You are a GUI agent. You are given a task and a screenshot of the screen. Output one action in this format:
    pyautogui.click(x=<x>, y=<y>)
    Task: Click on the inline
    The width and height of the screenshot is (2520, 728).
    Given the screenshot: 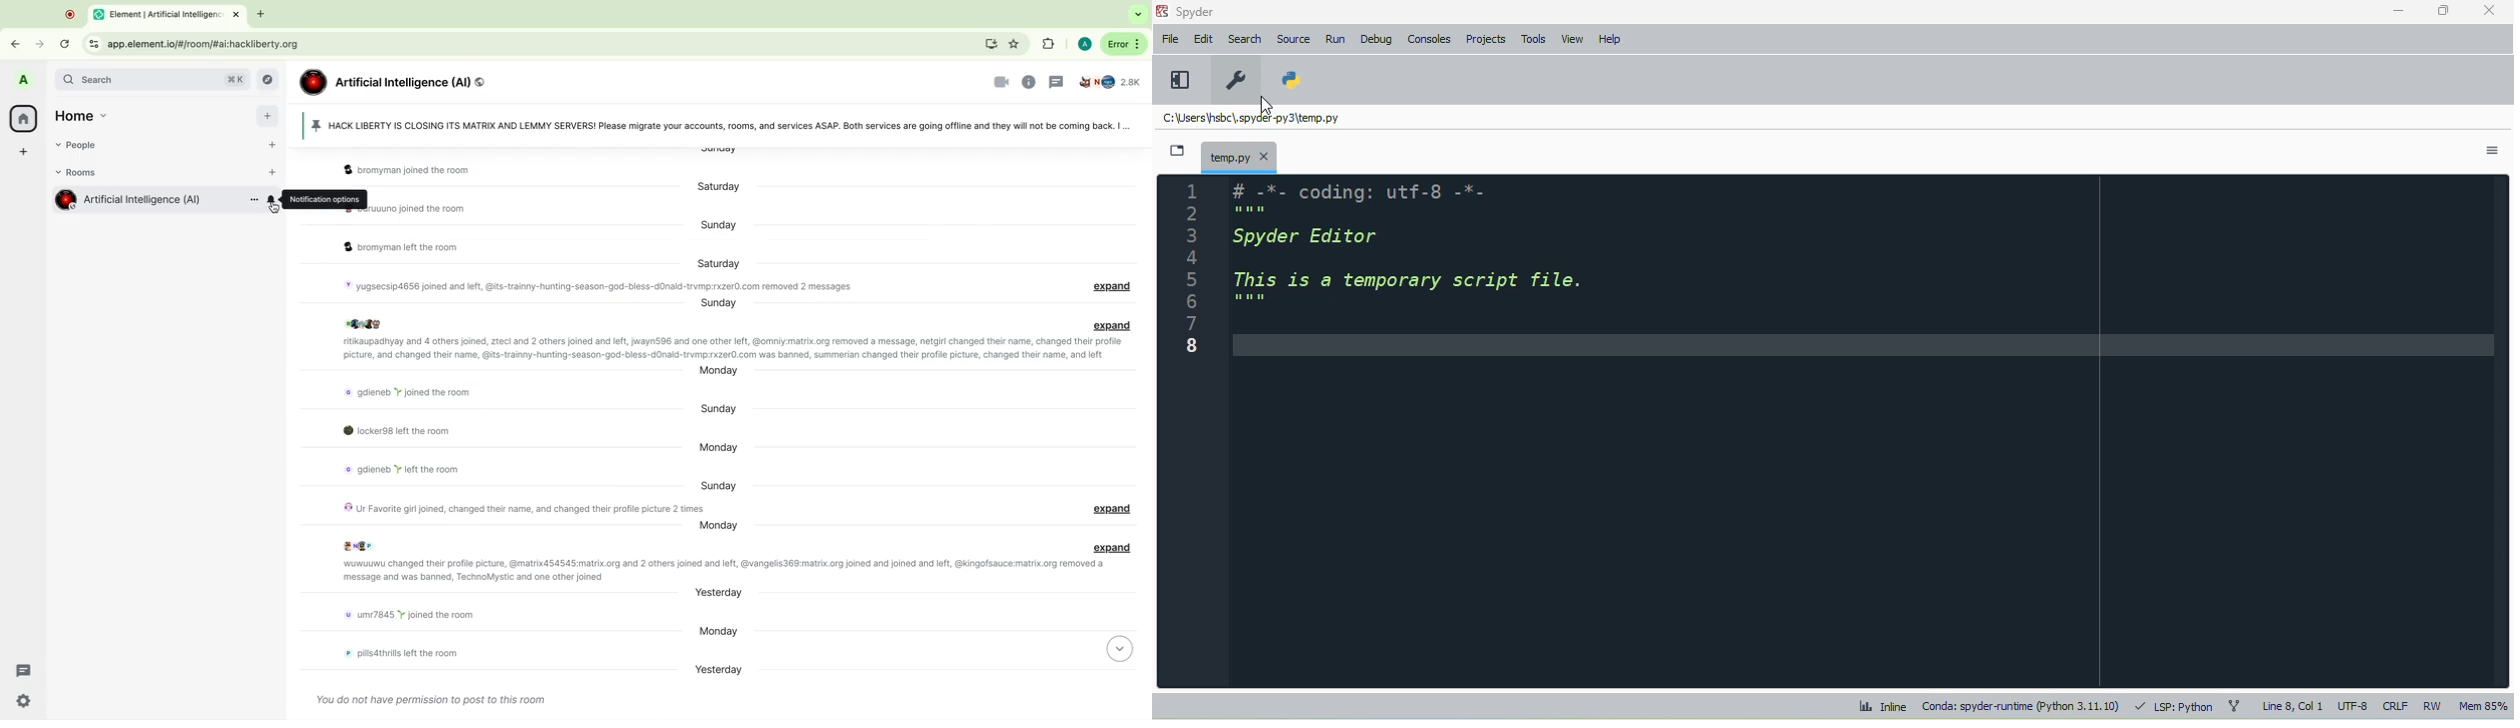 What is the action you would take?
    pyautogui.click(x=1882, y=706)
    